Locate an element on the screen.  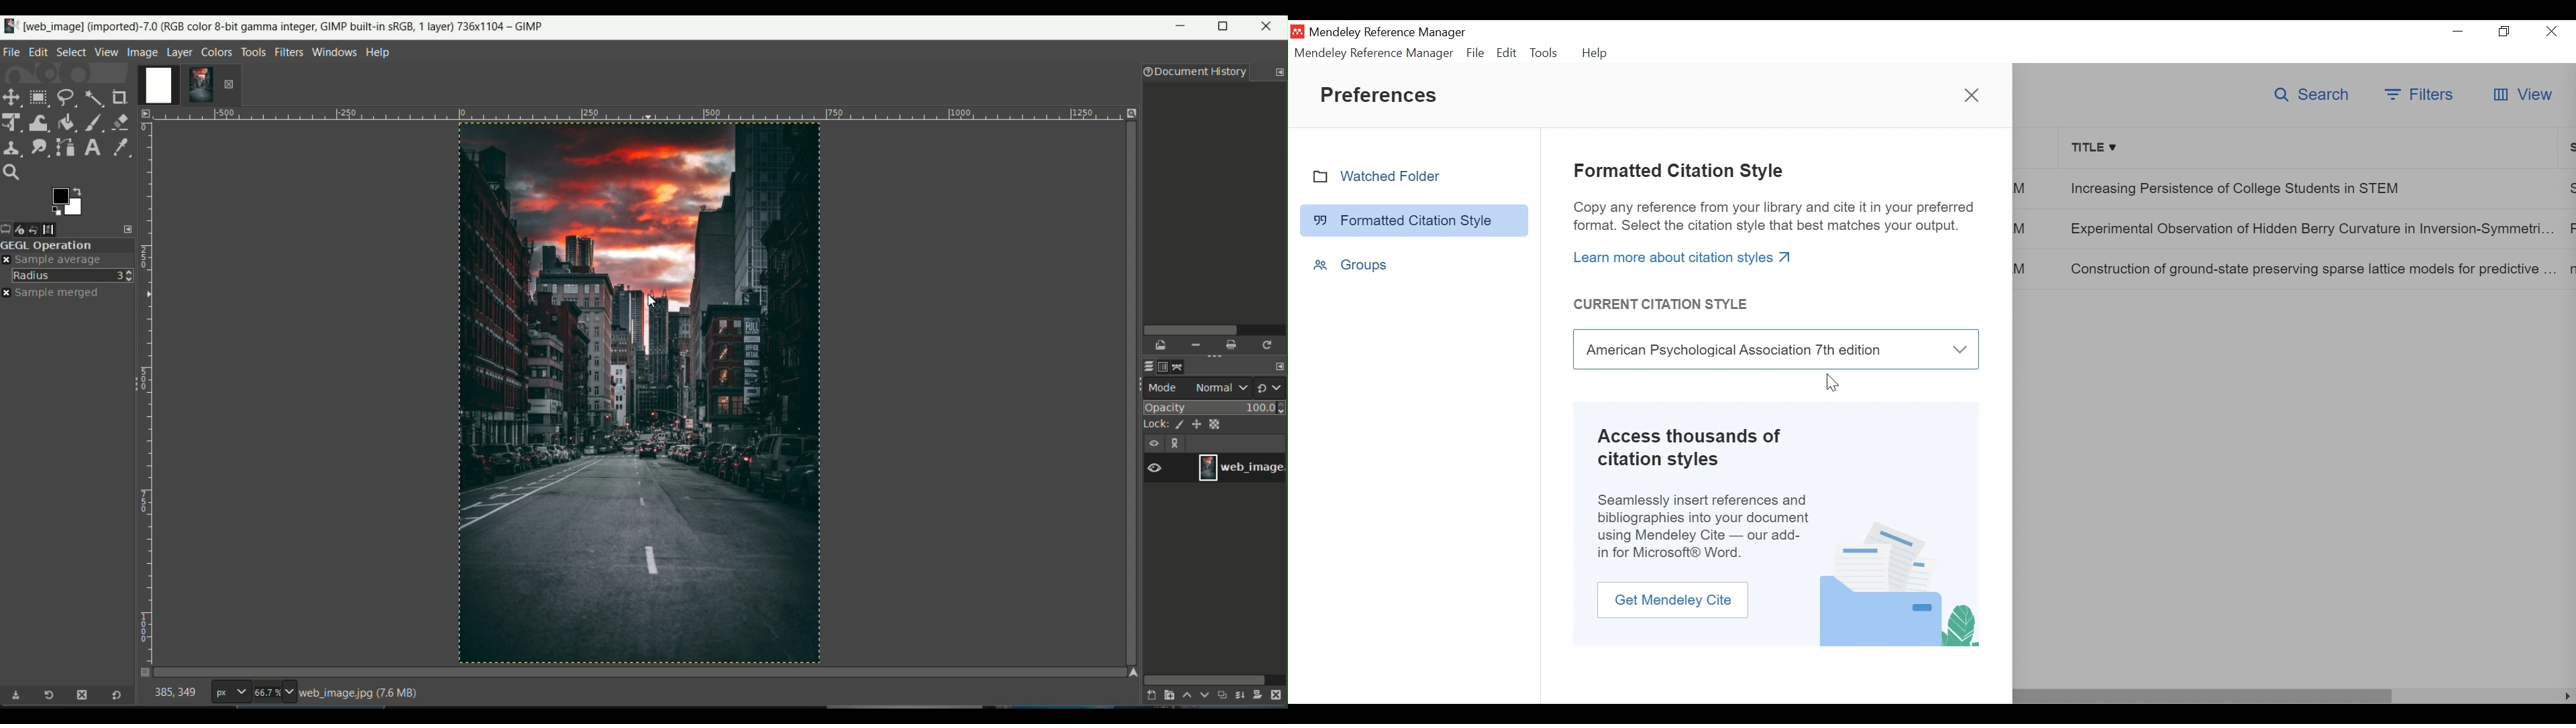
rectangle select tool is located at coordinates (38, 97).